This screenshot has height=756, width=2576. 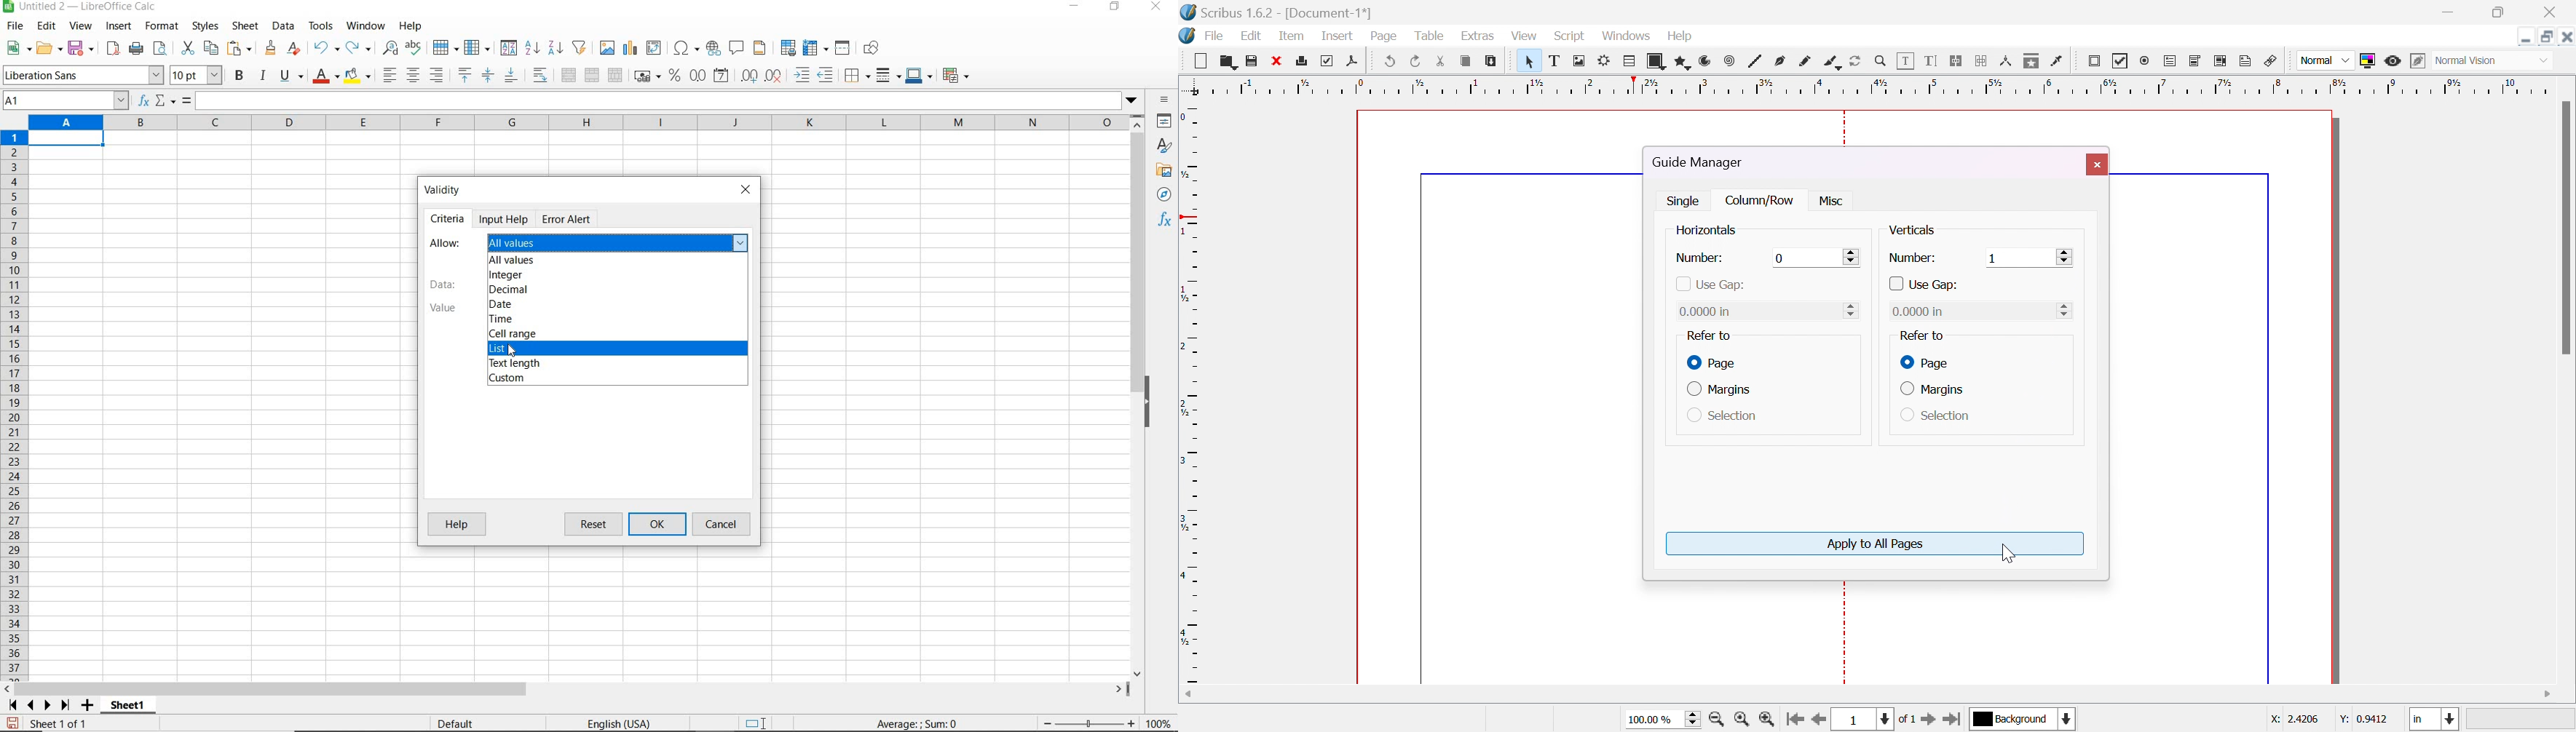 What do you see at coordinates (118, 27) in the screenshot?
I see `insert` at bounding box center [118, 27].